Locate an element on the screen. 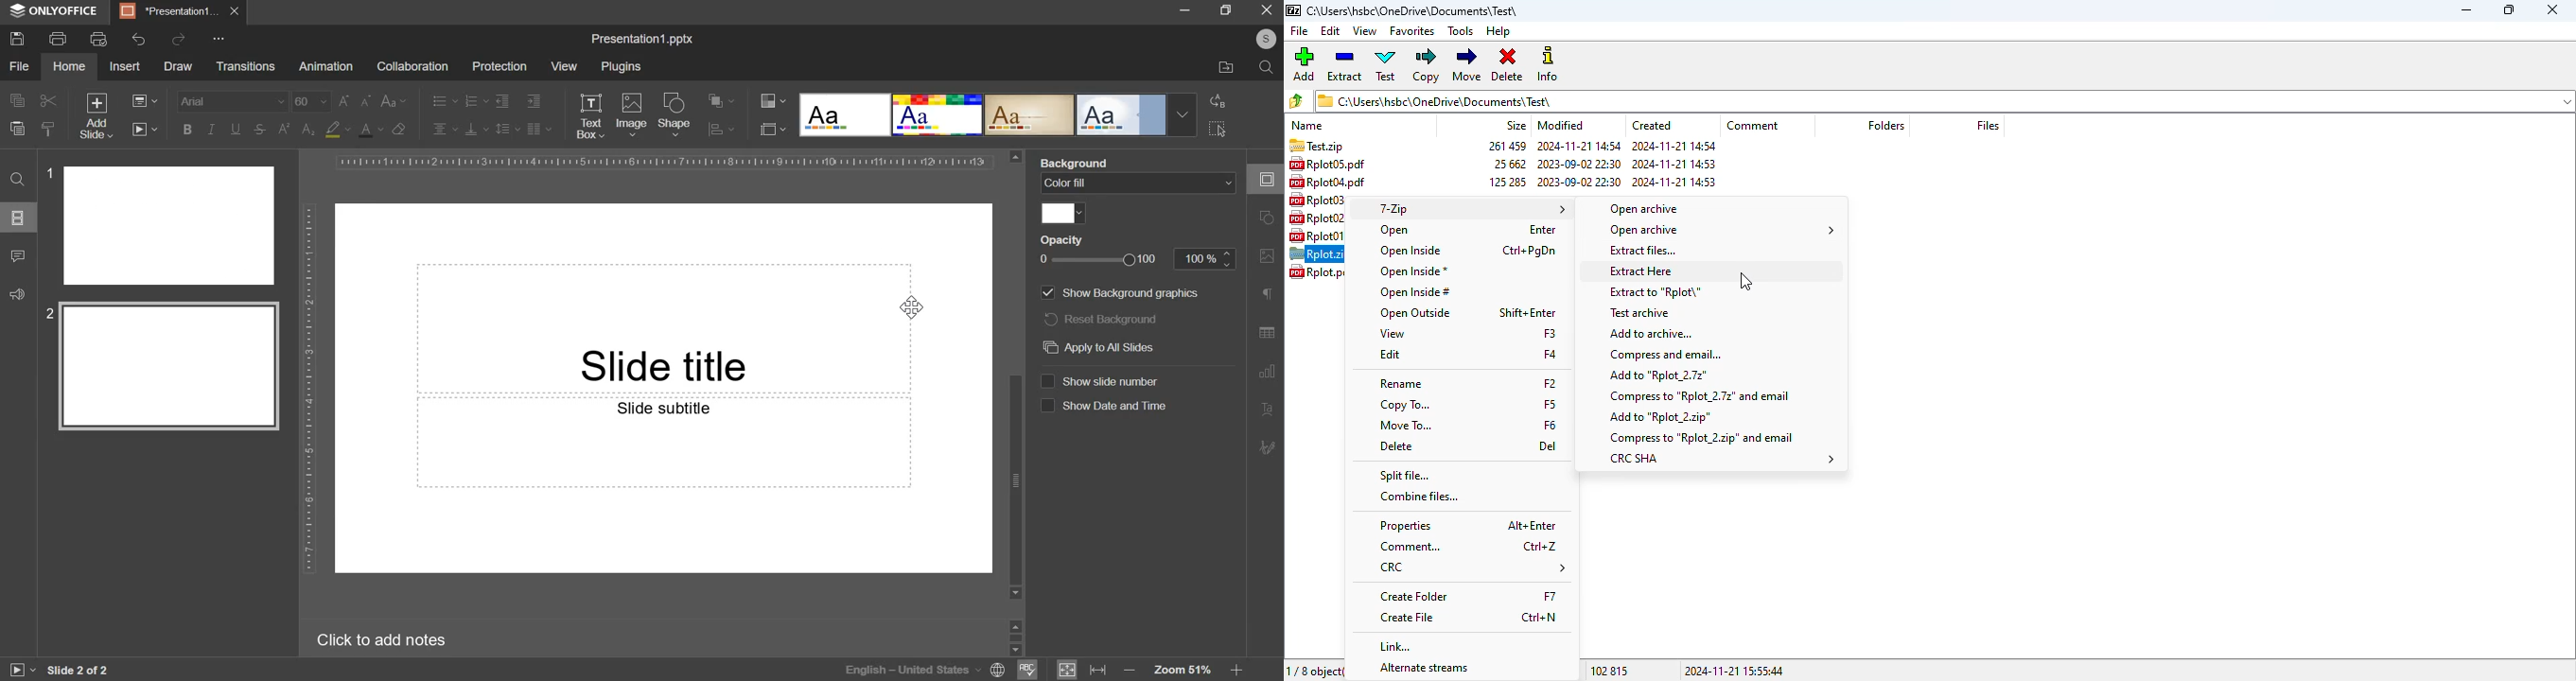  plugins is located at coordinates (621, 67).